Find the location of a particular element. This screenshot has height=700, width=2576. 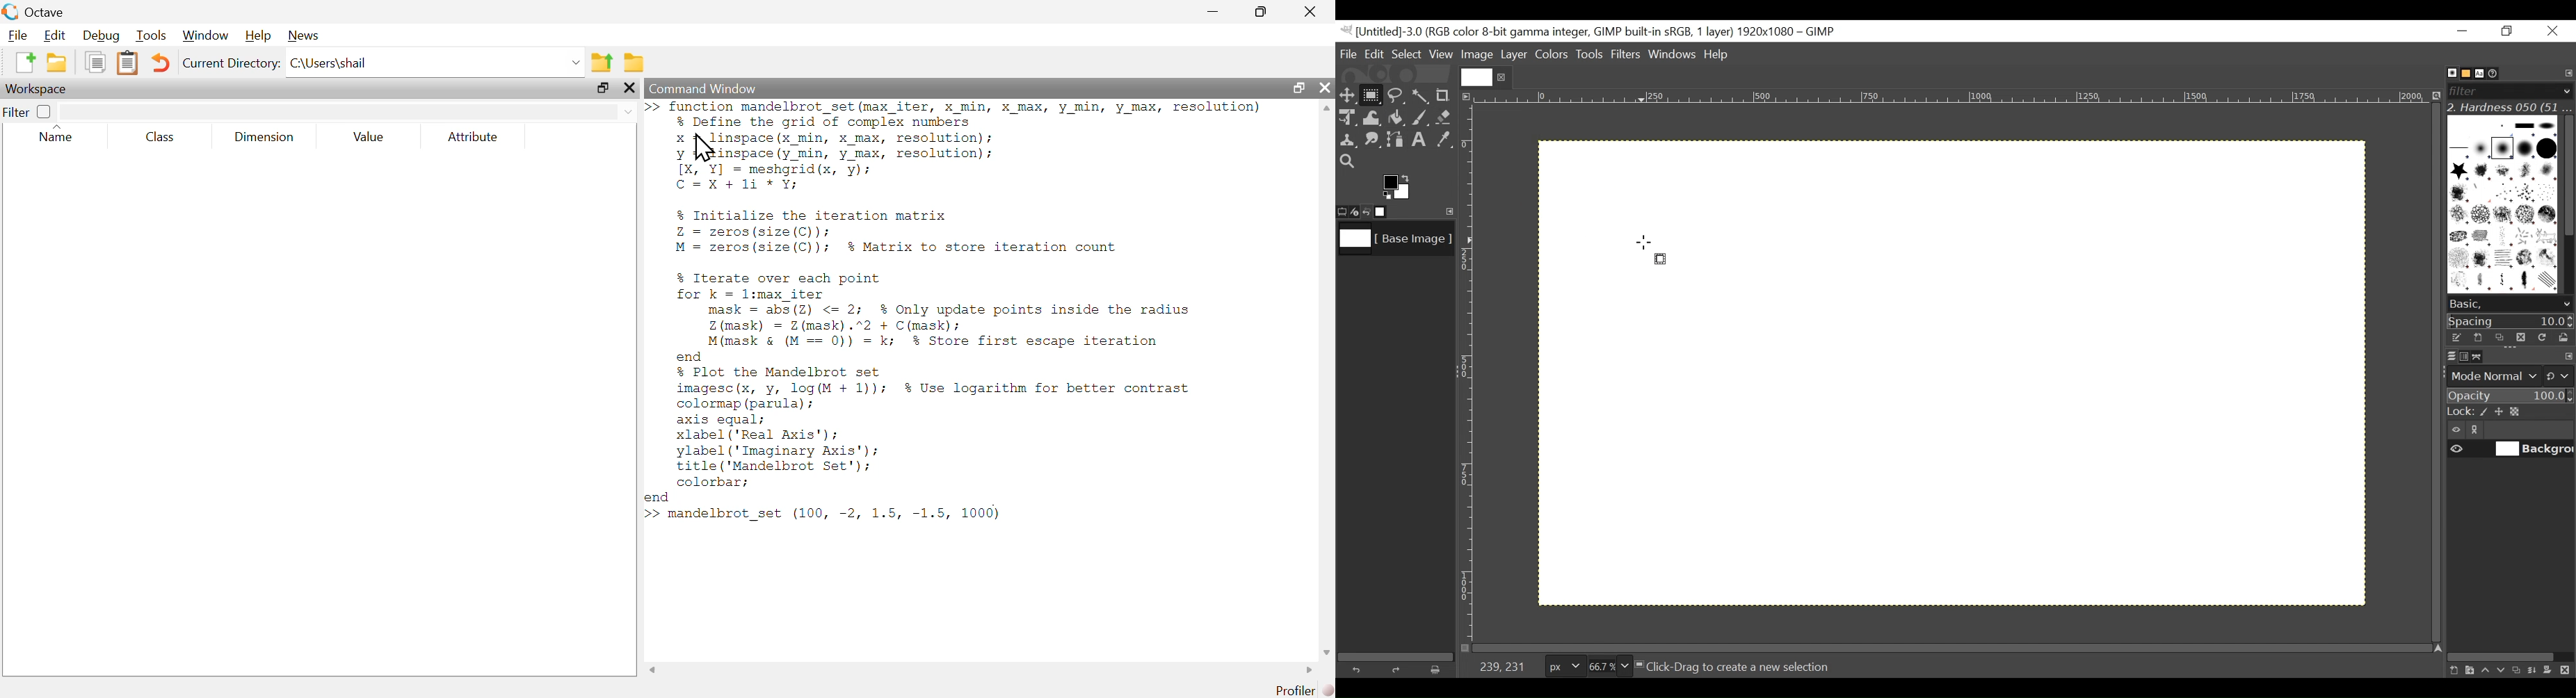

Cursor is located at coordinates (703, 149).